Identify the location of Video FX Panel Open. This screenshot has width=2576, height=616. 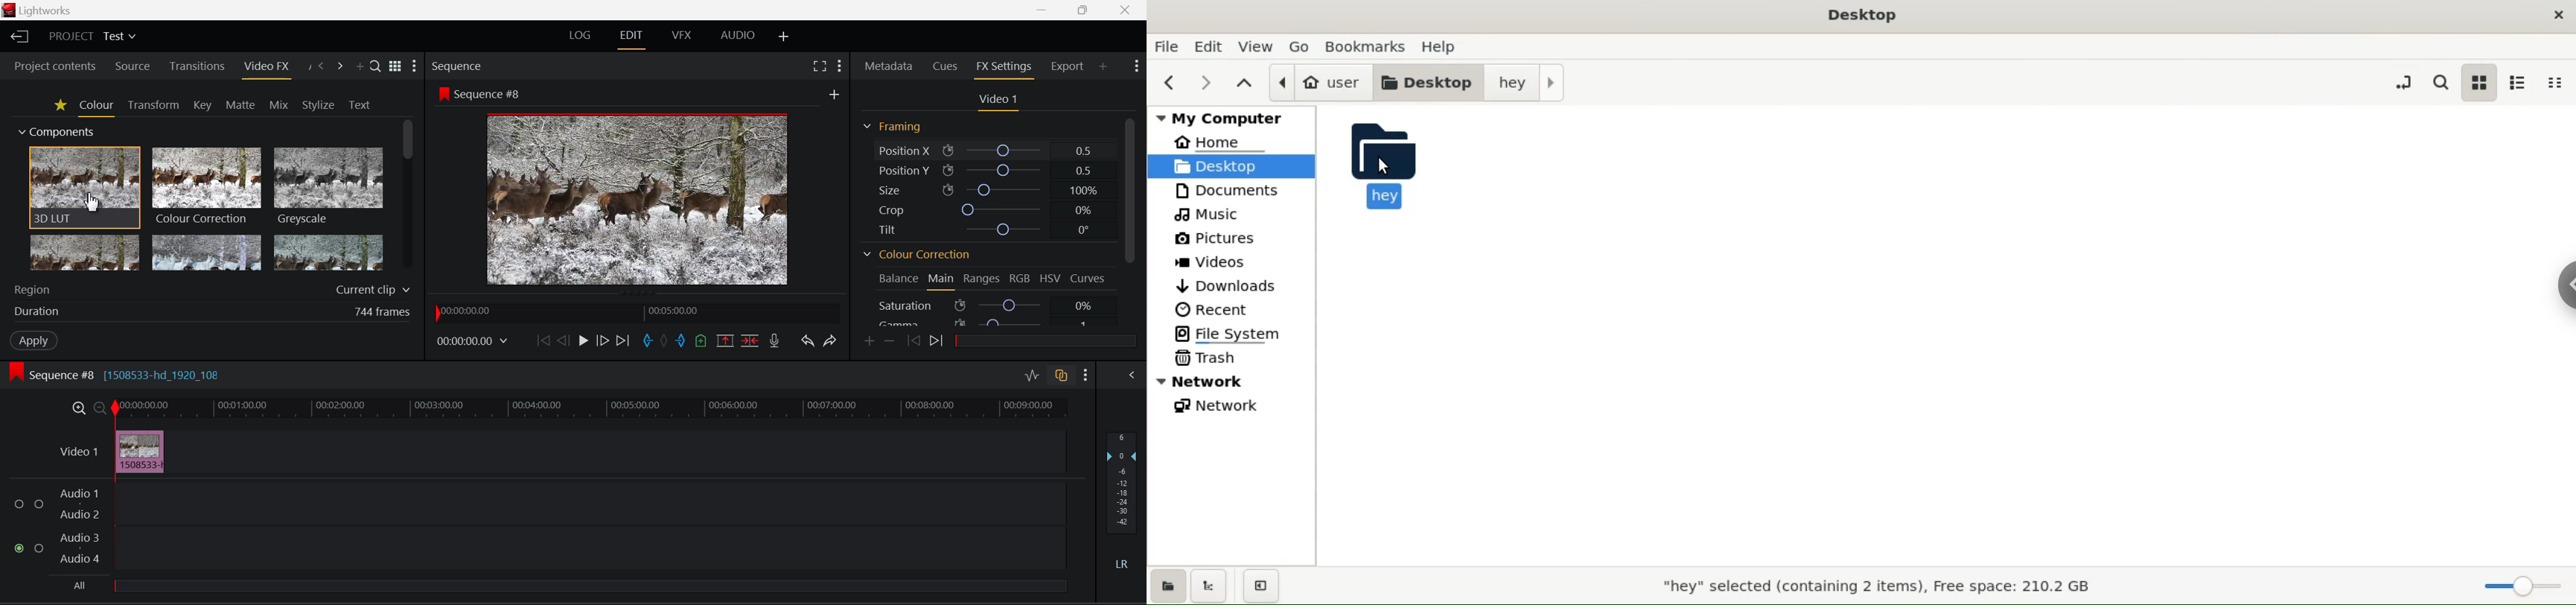
(268, 69).